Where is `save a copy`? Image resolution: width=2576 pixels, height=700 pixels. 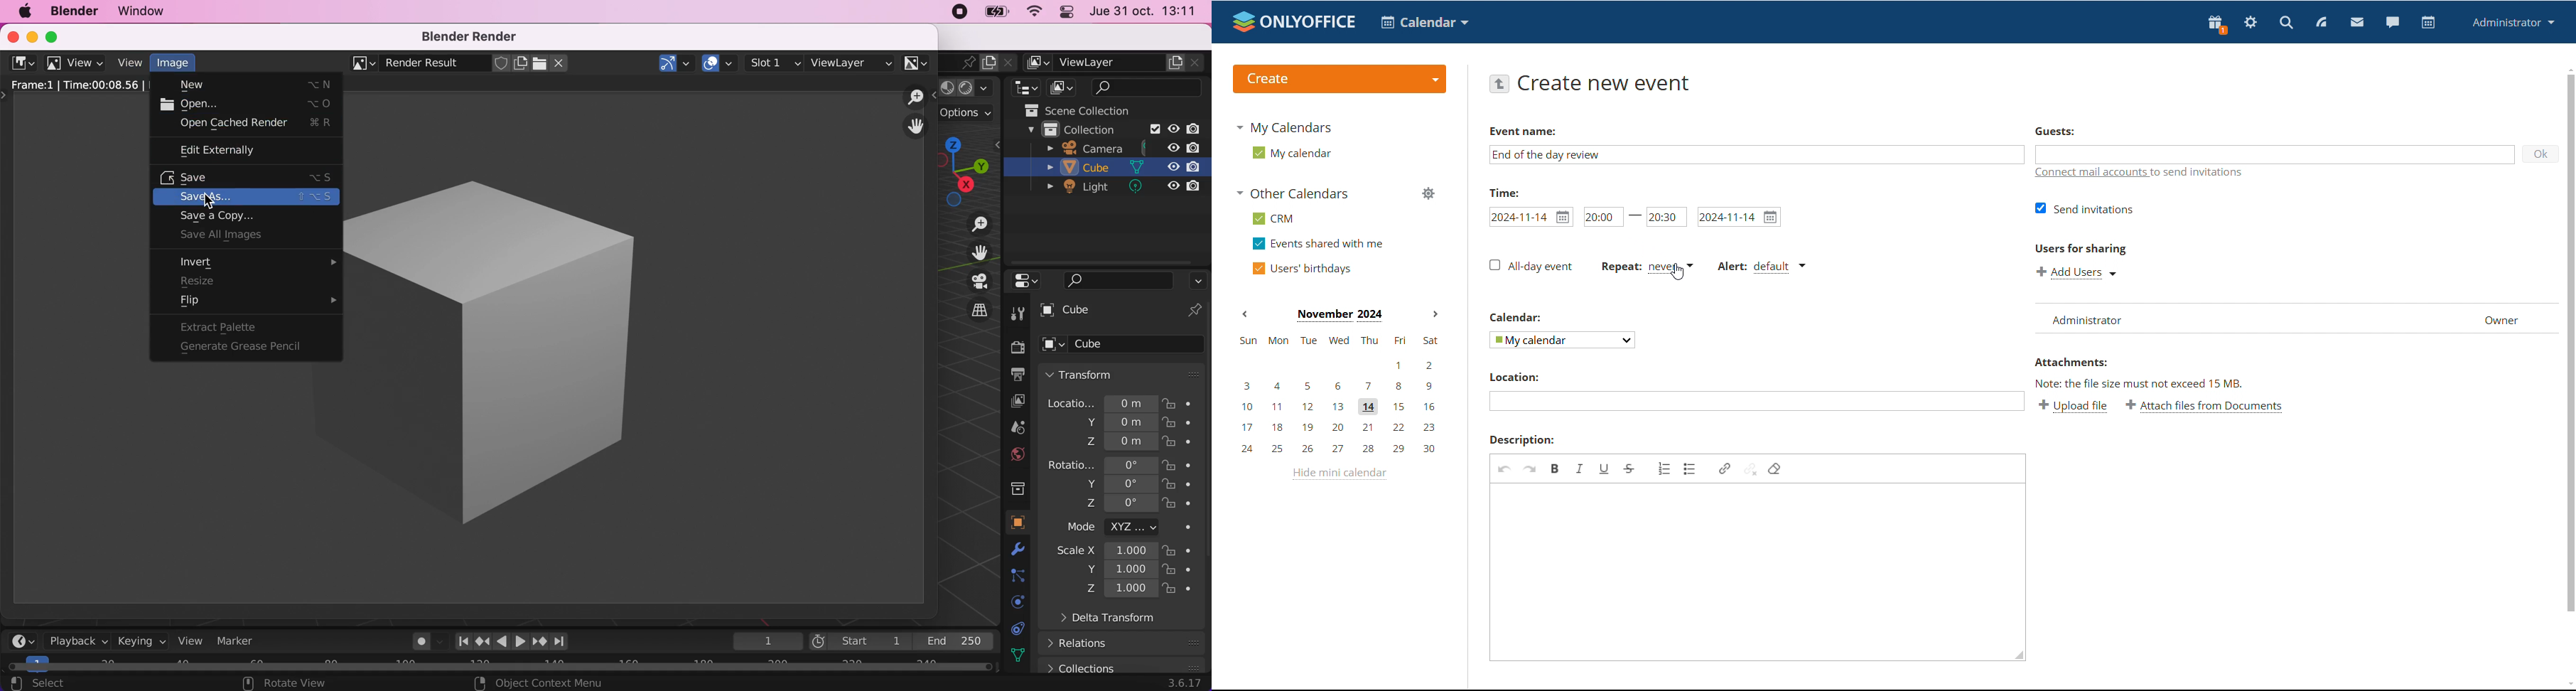 save a copy is located at coordinates (238, 216).